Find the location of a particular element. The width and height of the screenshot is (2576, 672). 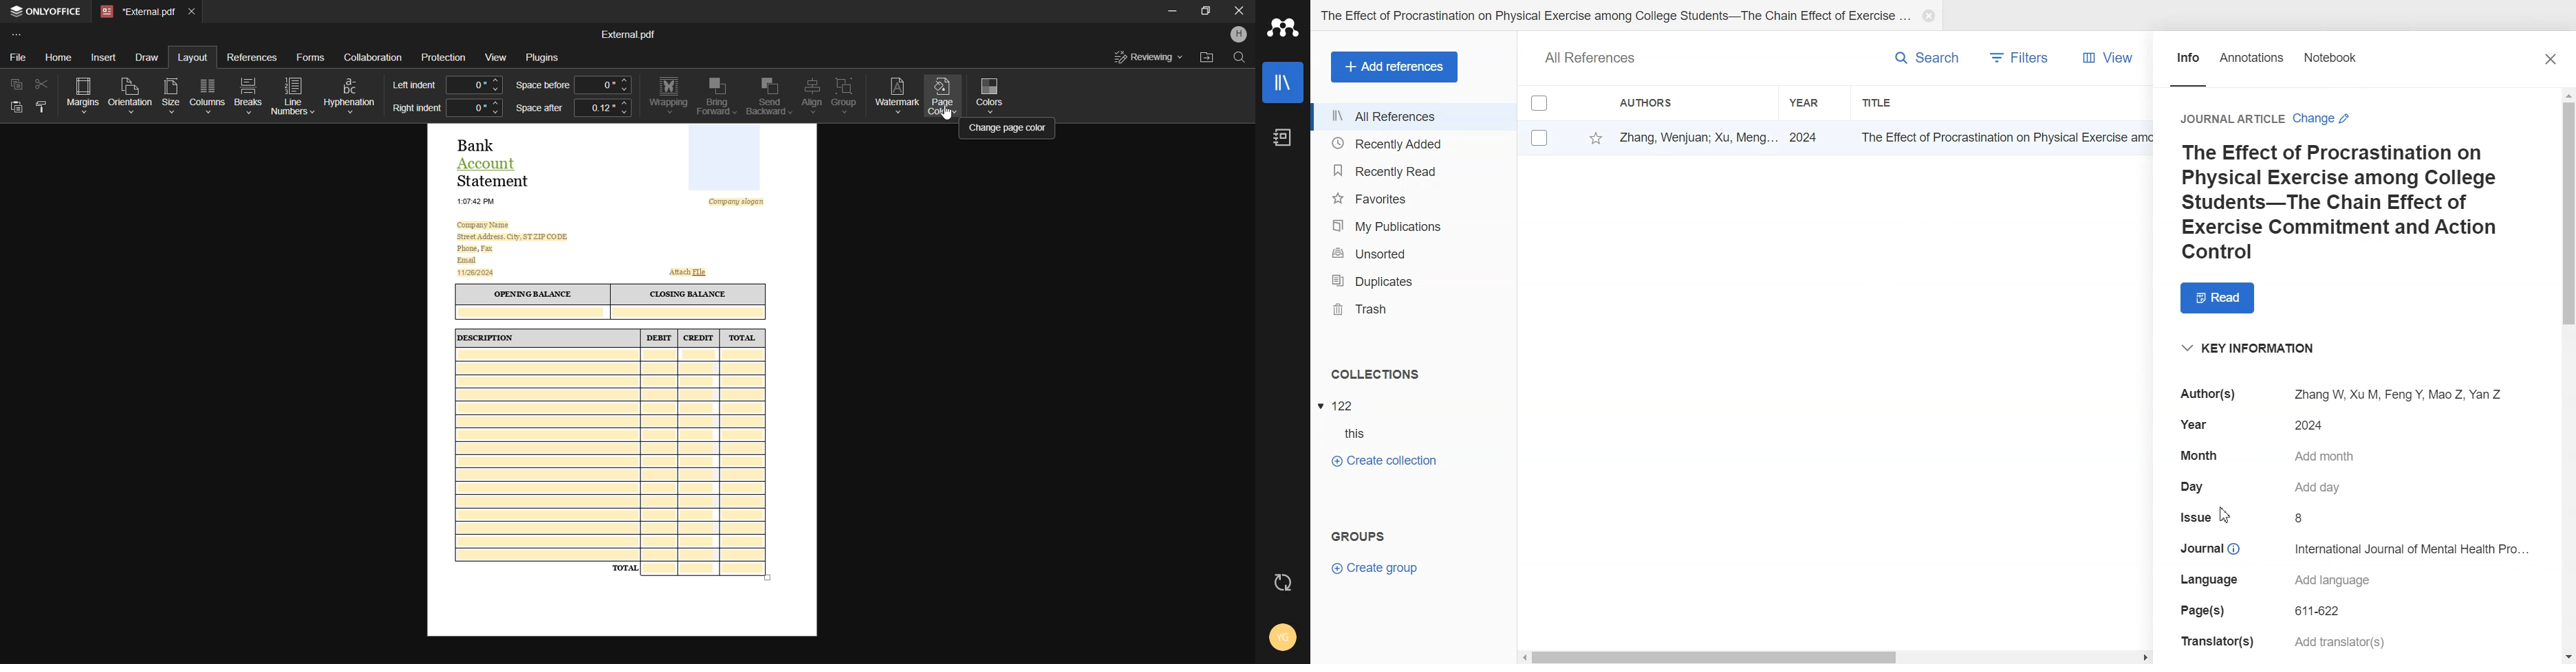

Cut is located at coordinates (40, 83).